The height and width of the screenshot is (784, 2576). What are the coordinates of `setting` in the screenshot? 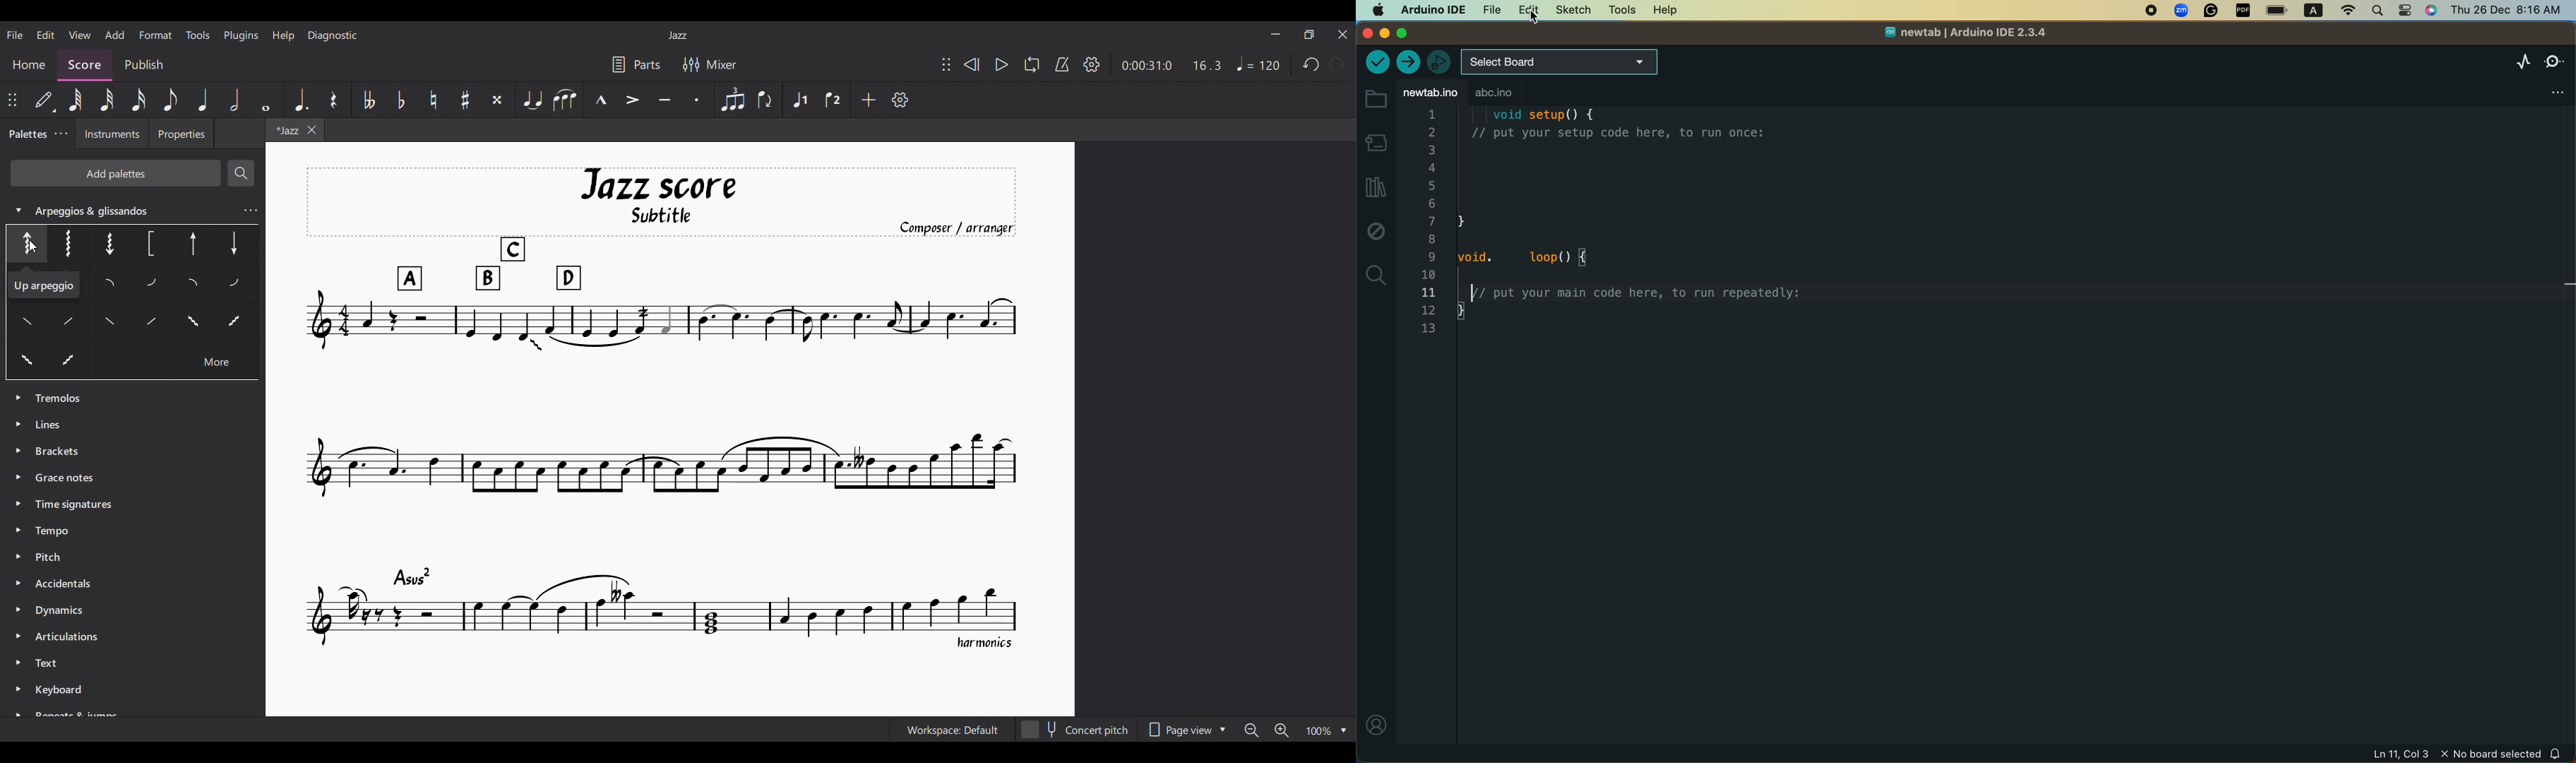 It's located at (2406, 10).